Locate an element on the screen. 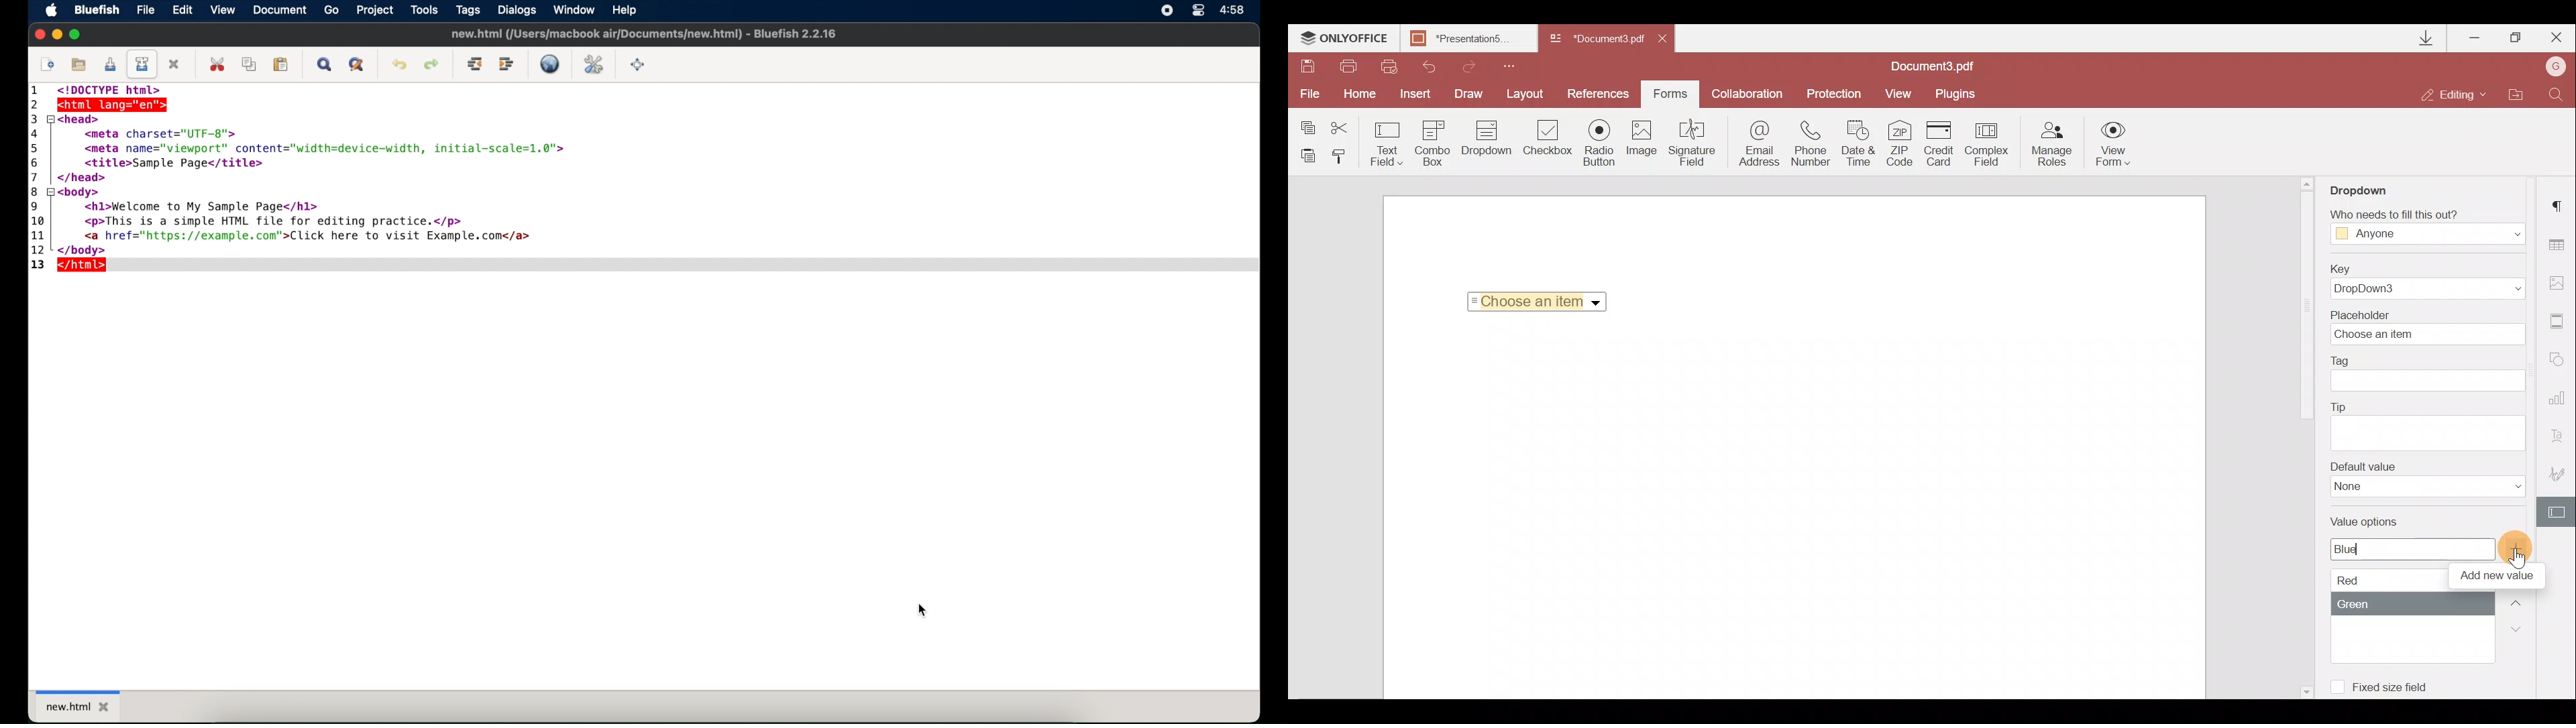 Image resolution: width=2576 pixels, height=728 pixels. Shapes settings is located at coordinates (2561, 361).